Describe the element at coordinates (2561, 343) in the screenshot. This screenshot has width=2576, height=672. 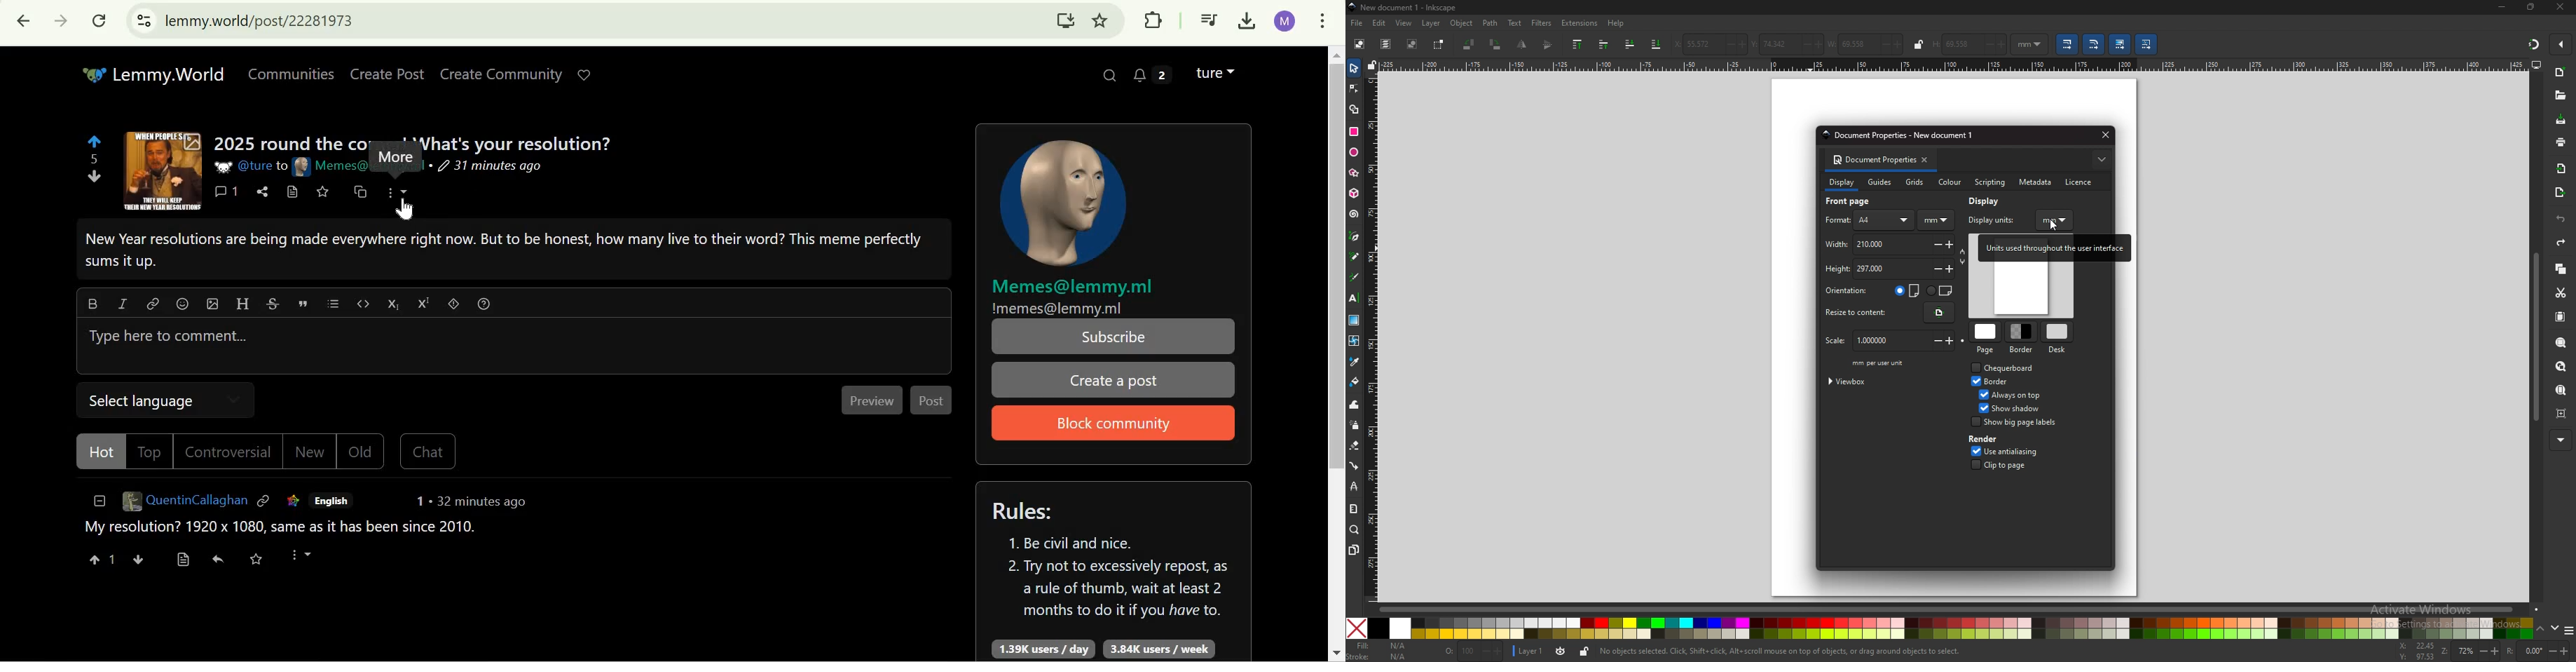
I see `zoom selection` at that location.